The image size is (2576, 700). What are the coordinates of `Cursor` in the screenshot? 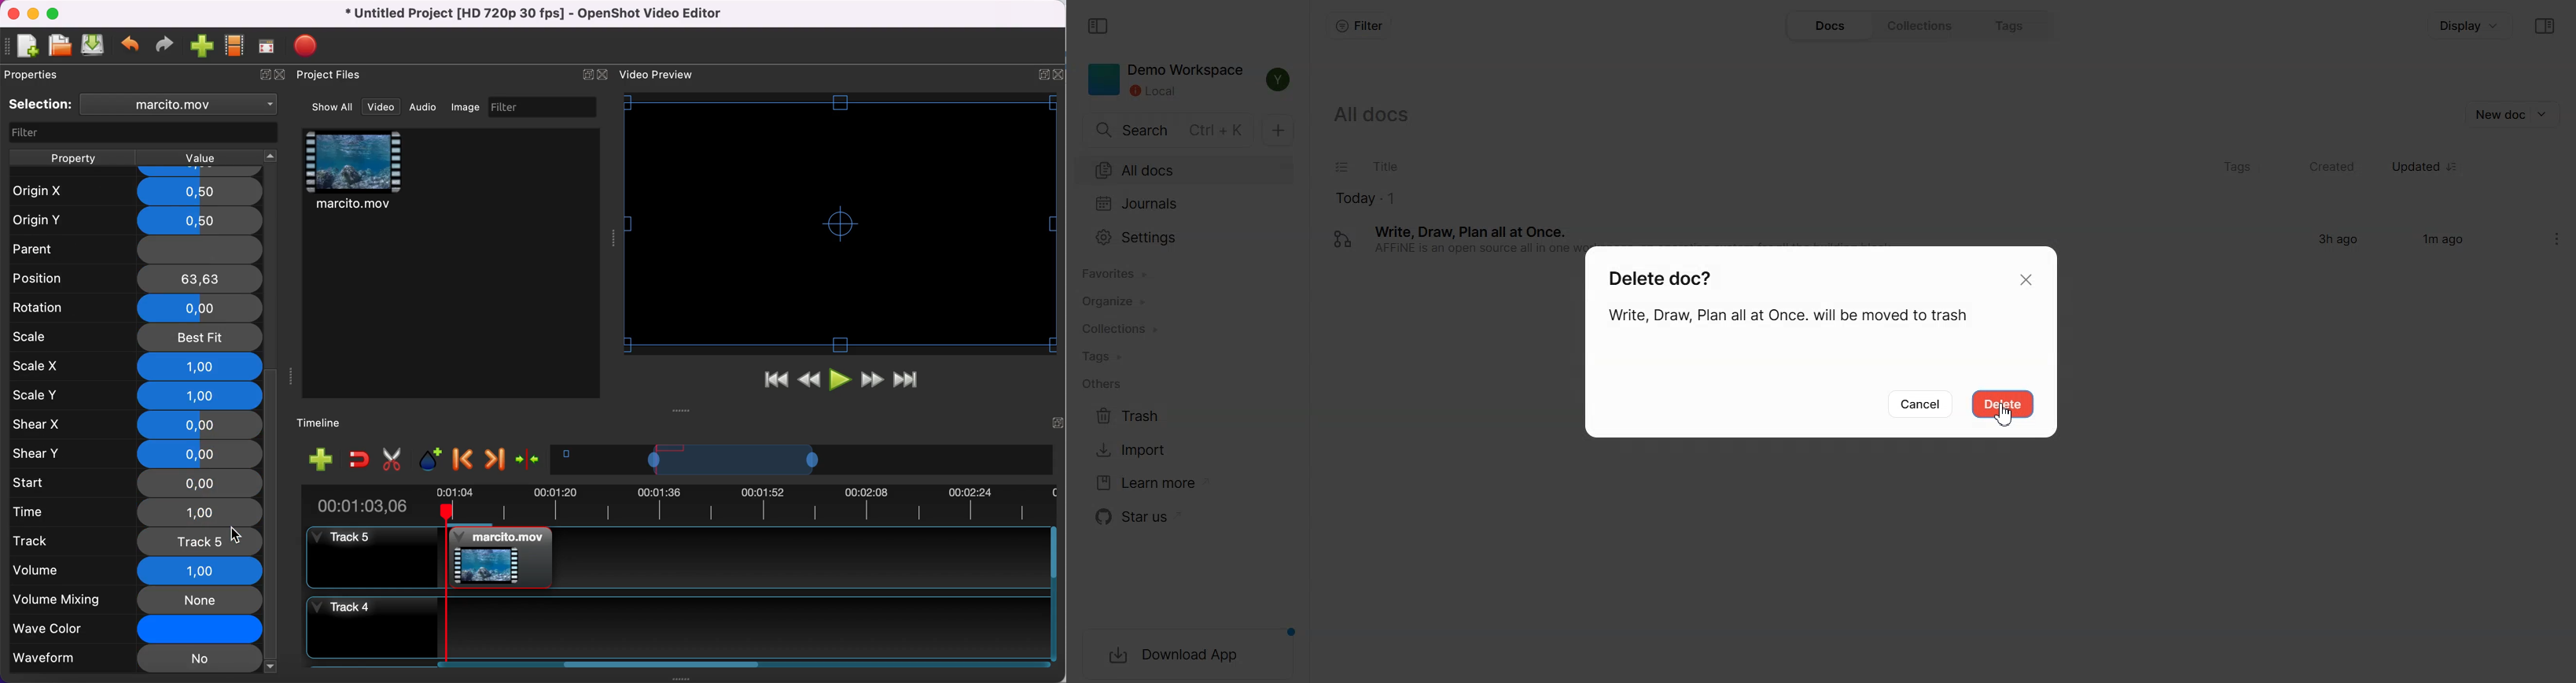 It's located at (2007, 415).